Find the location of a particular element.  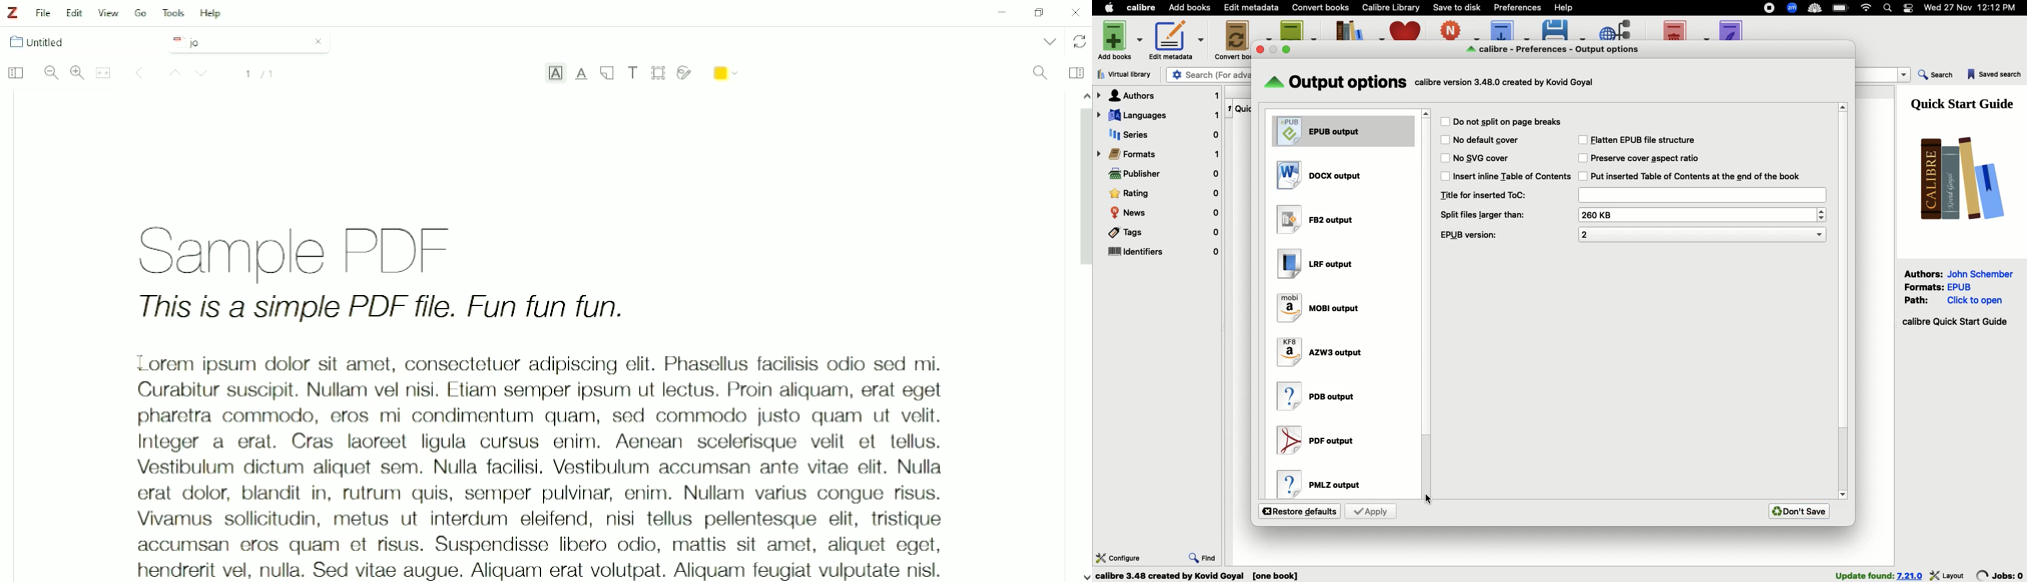

Toggle Context Pane is located at coordinates (1076, 72).